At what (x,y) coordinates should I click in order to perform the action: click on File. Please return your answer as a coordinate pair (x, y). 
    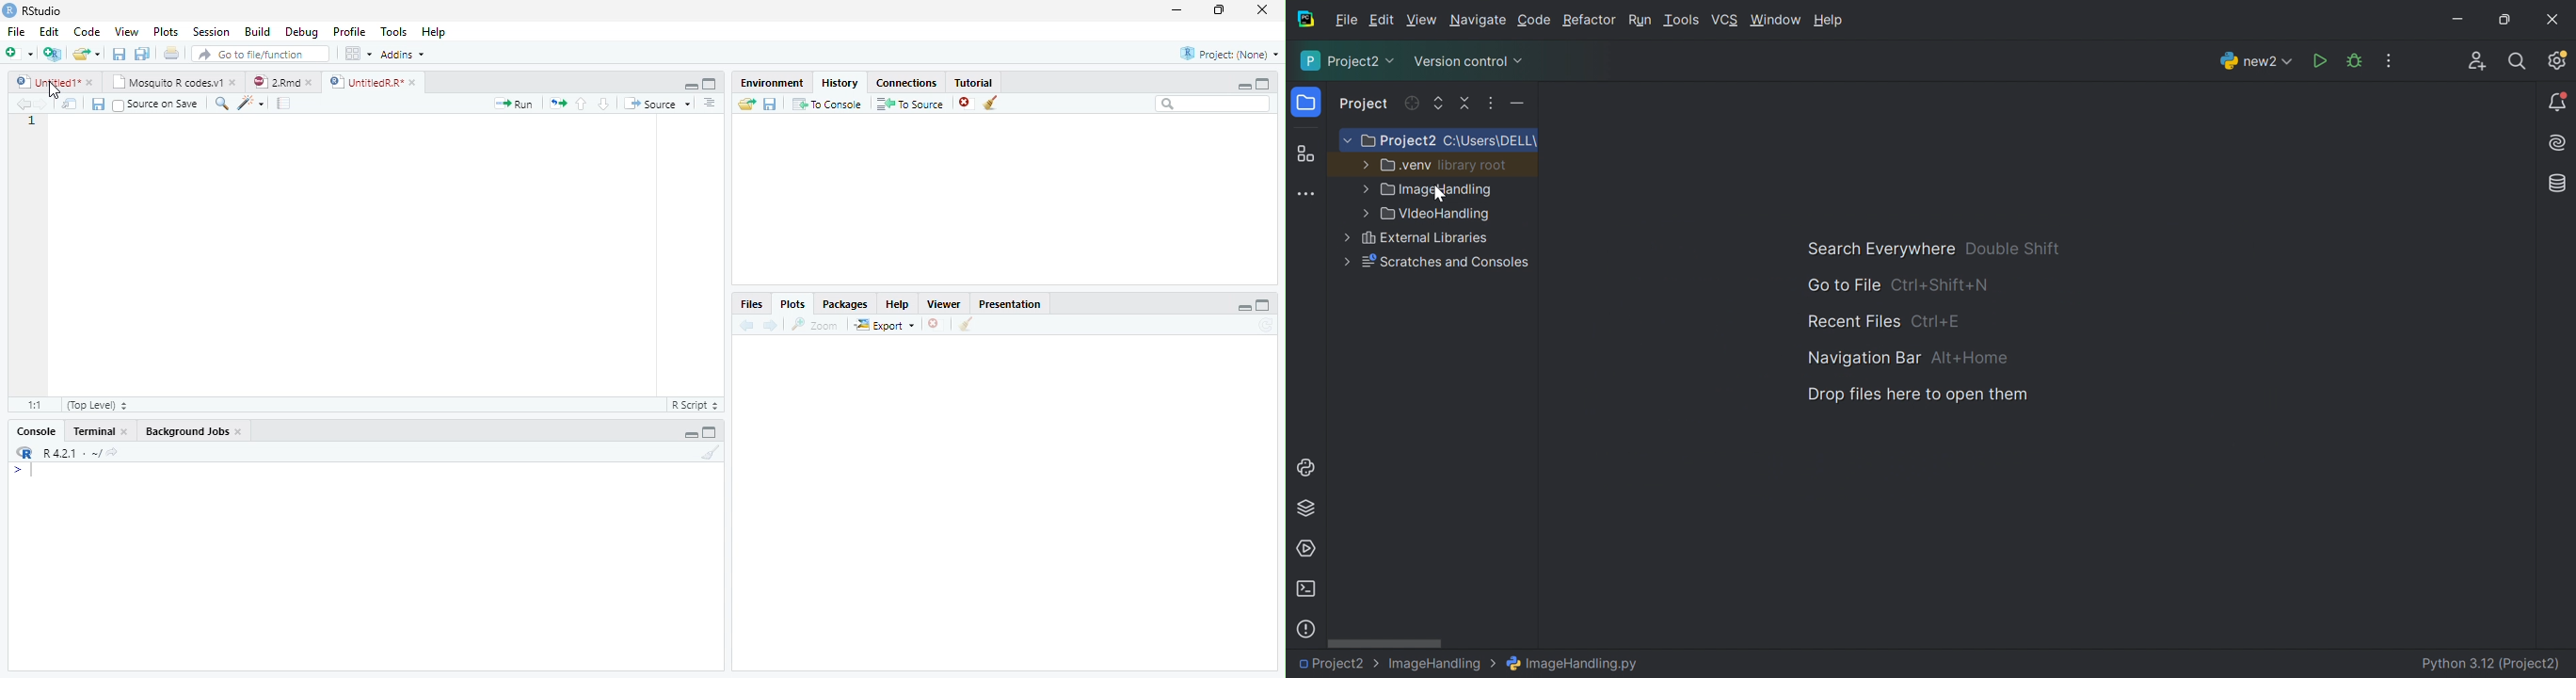
    Looking at the image, I should click on (16, 31).